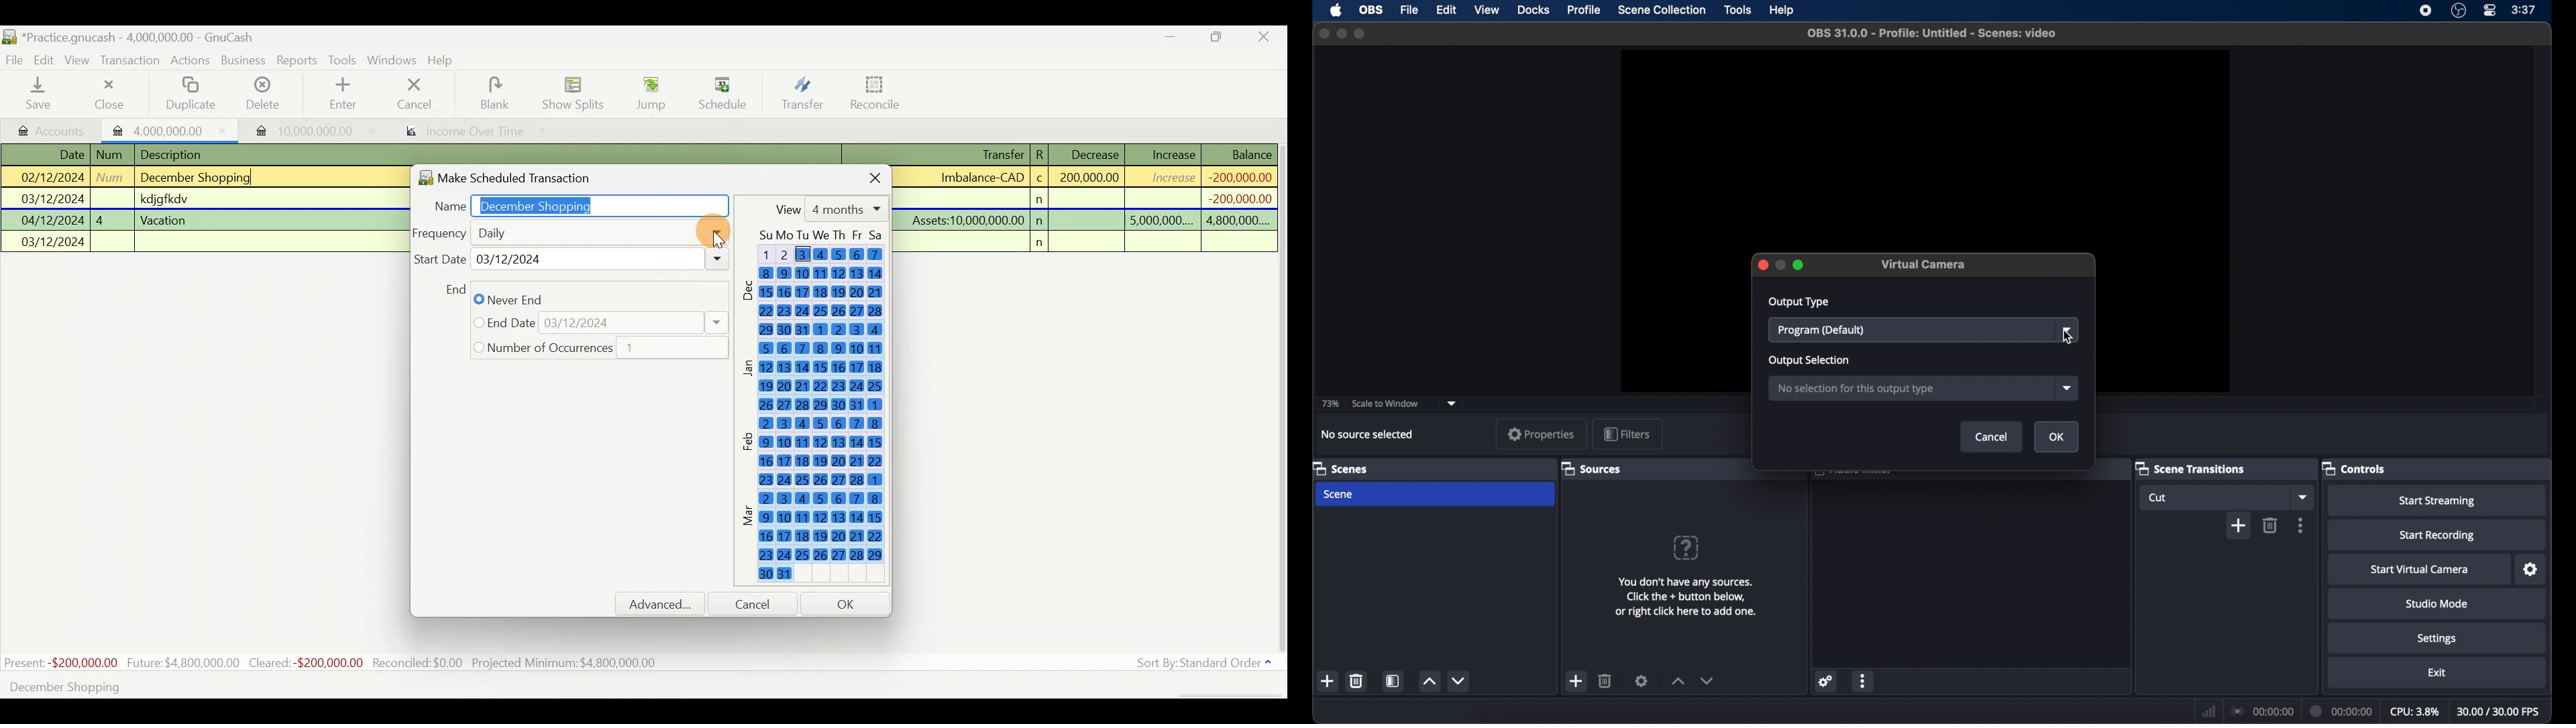 The width and height of the screenshot is (2576, 728). I want to click on Accounts, so click(53, 129).